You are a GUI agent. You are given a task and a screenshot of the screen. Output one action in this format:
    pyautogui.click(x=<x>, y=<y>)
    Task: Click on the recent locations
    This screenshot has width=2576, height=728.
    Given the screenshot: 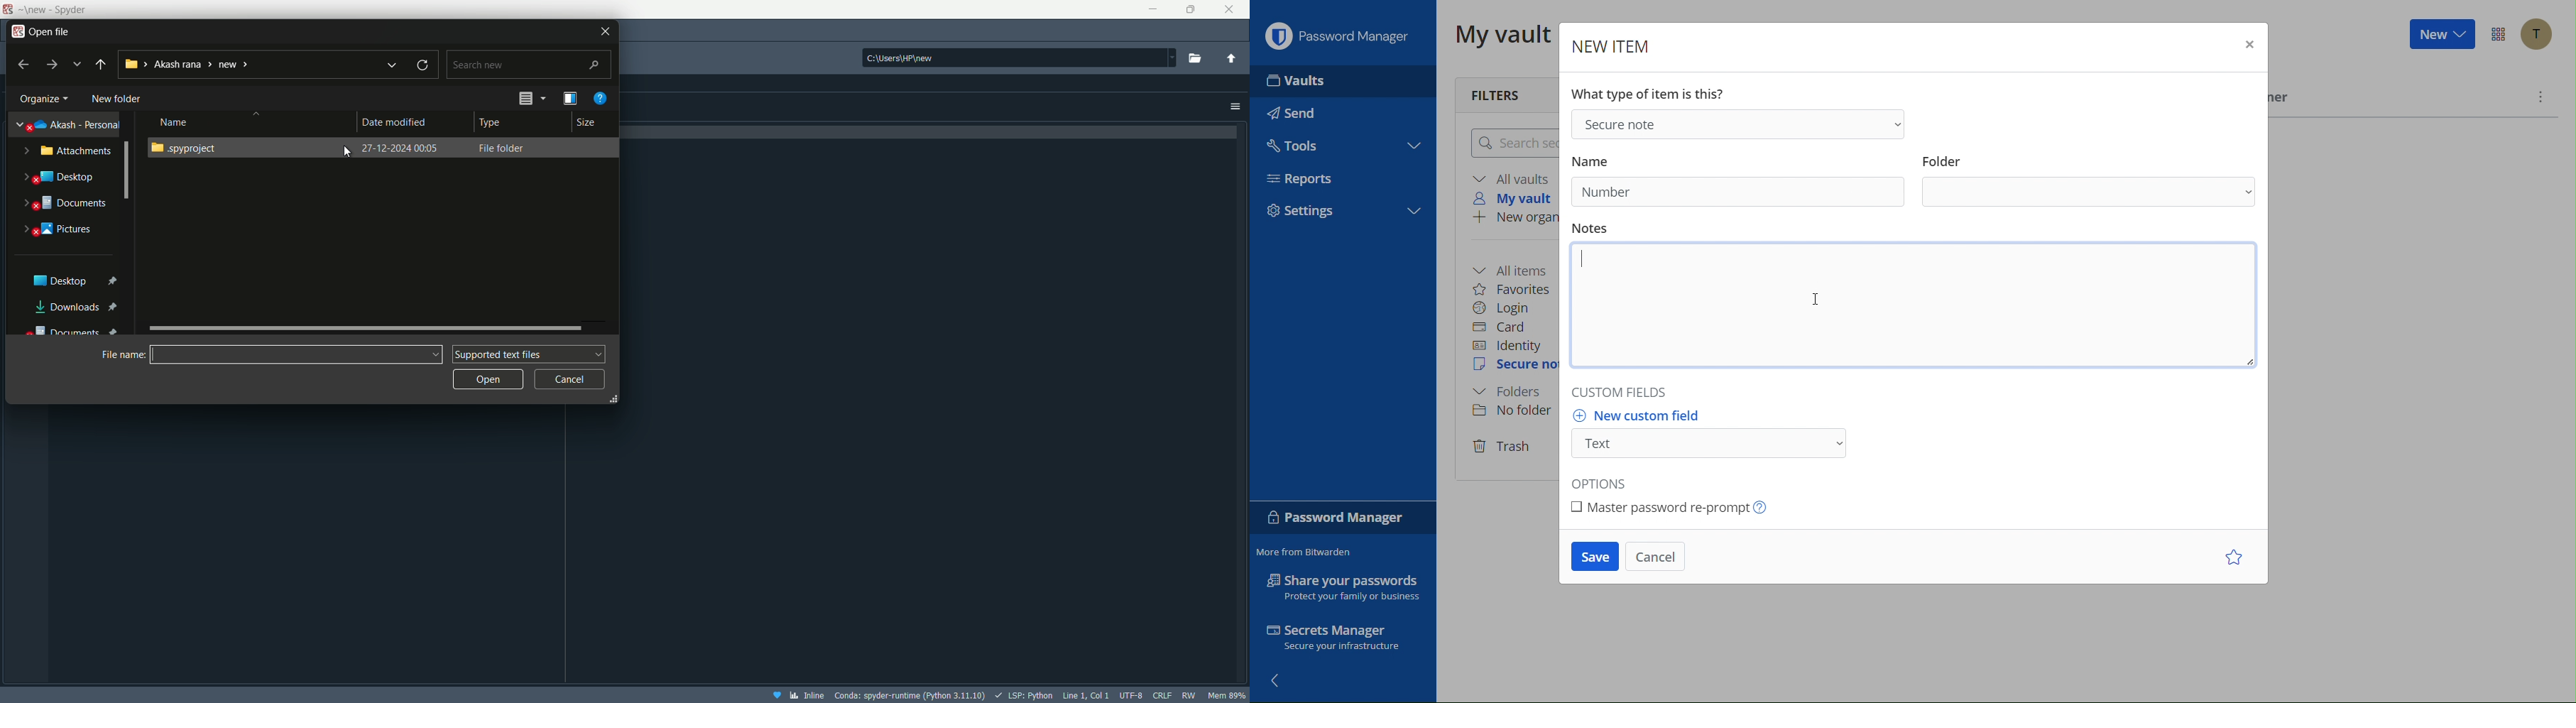 What is the action you would take?
    pyautogui.click(x=77, y=66)
    